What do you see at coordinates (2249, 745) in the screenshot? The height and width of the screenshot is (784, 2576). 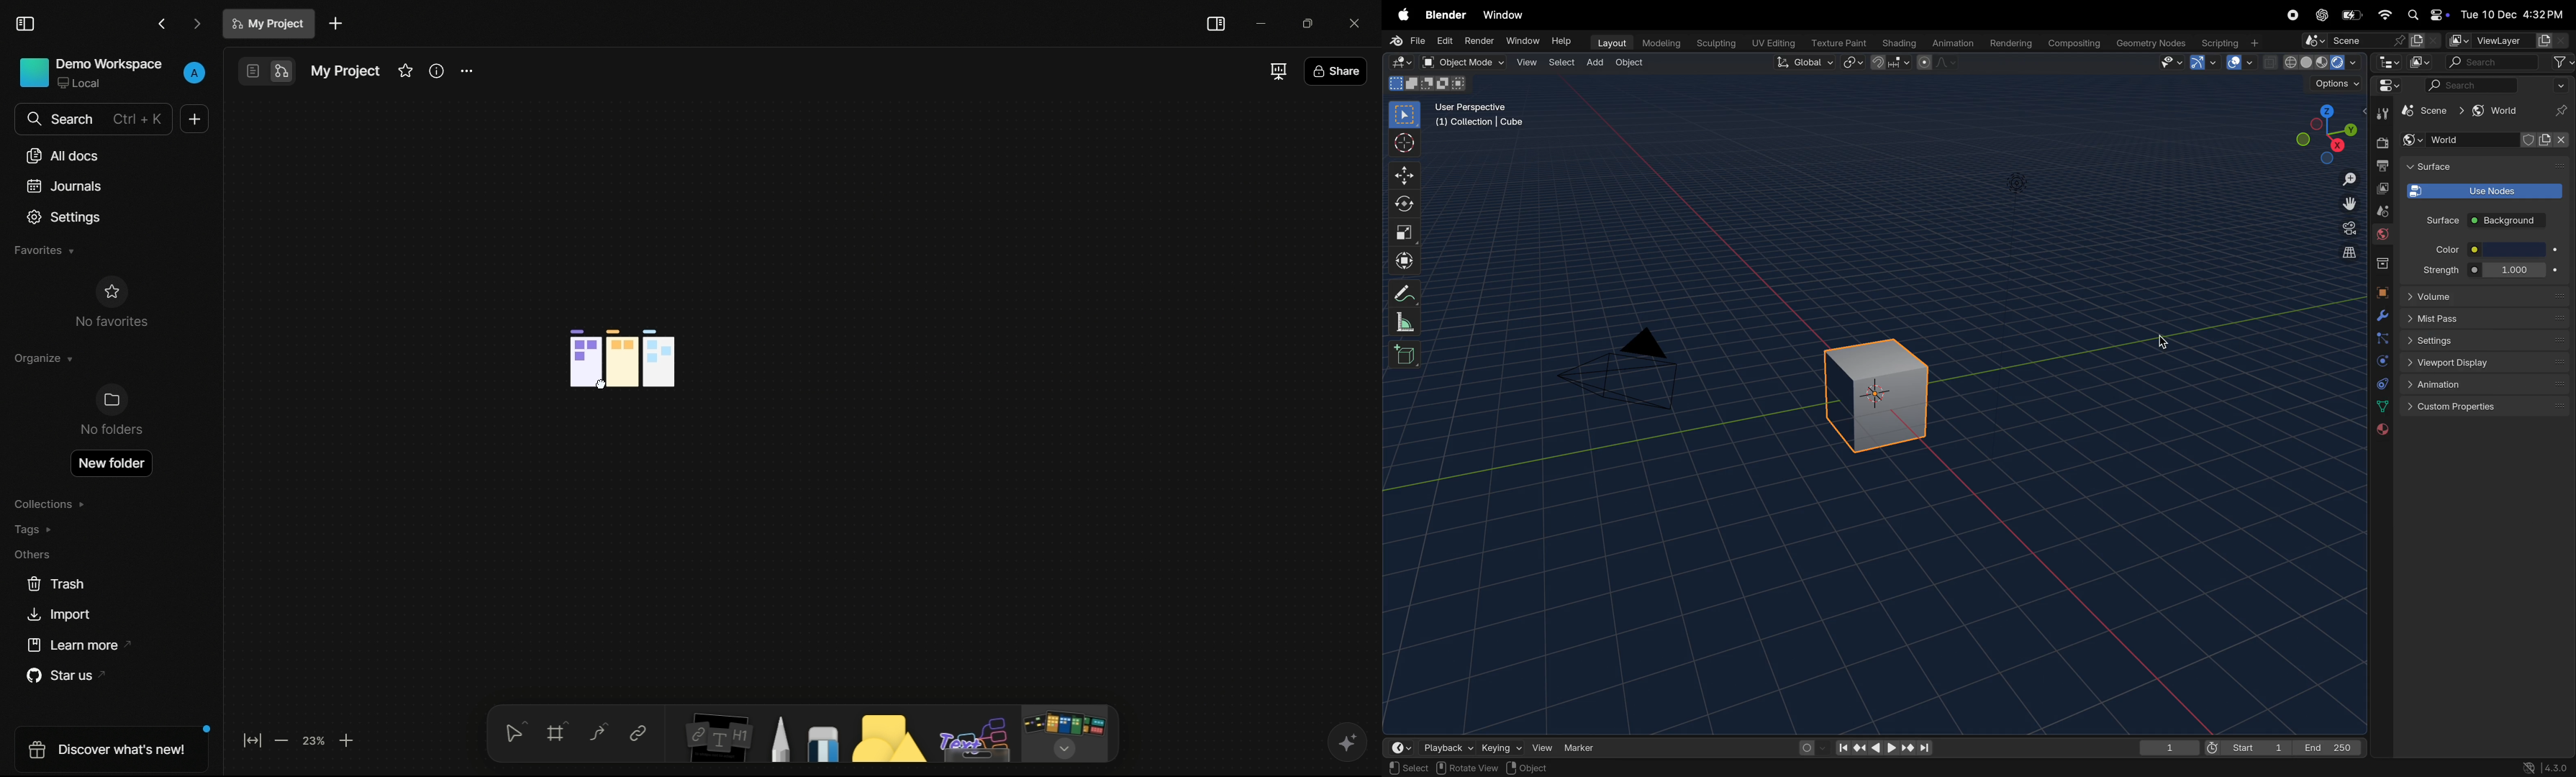 I see `start` at bounding box center [2249, 745].